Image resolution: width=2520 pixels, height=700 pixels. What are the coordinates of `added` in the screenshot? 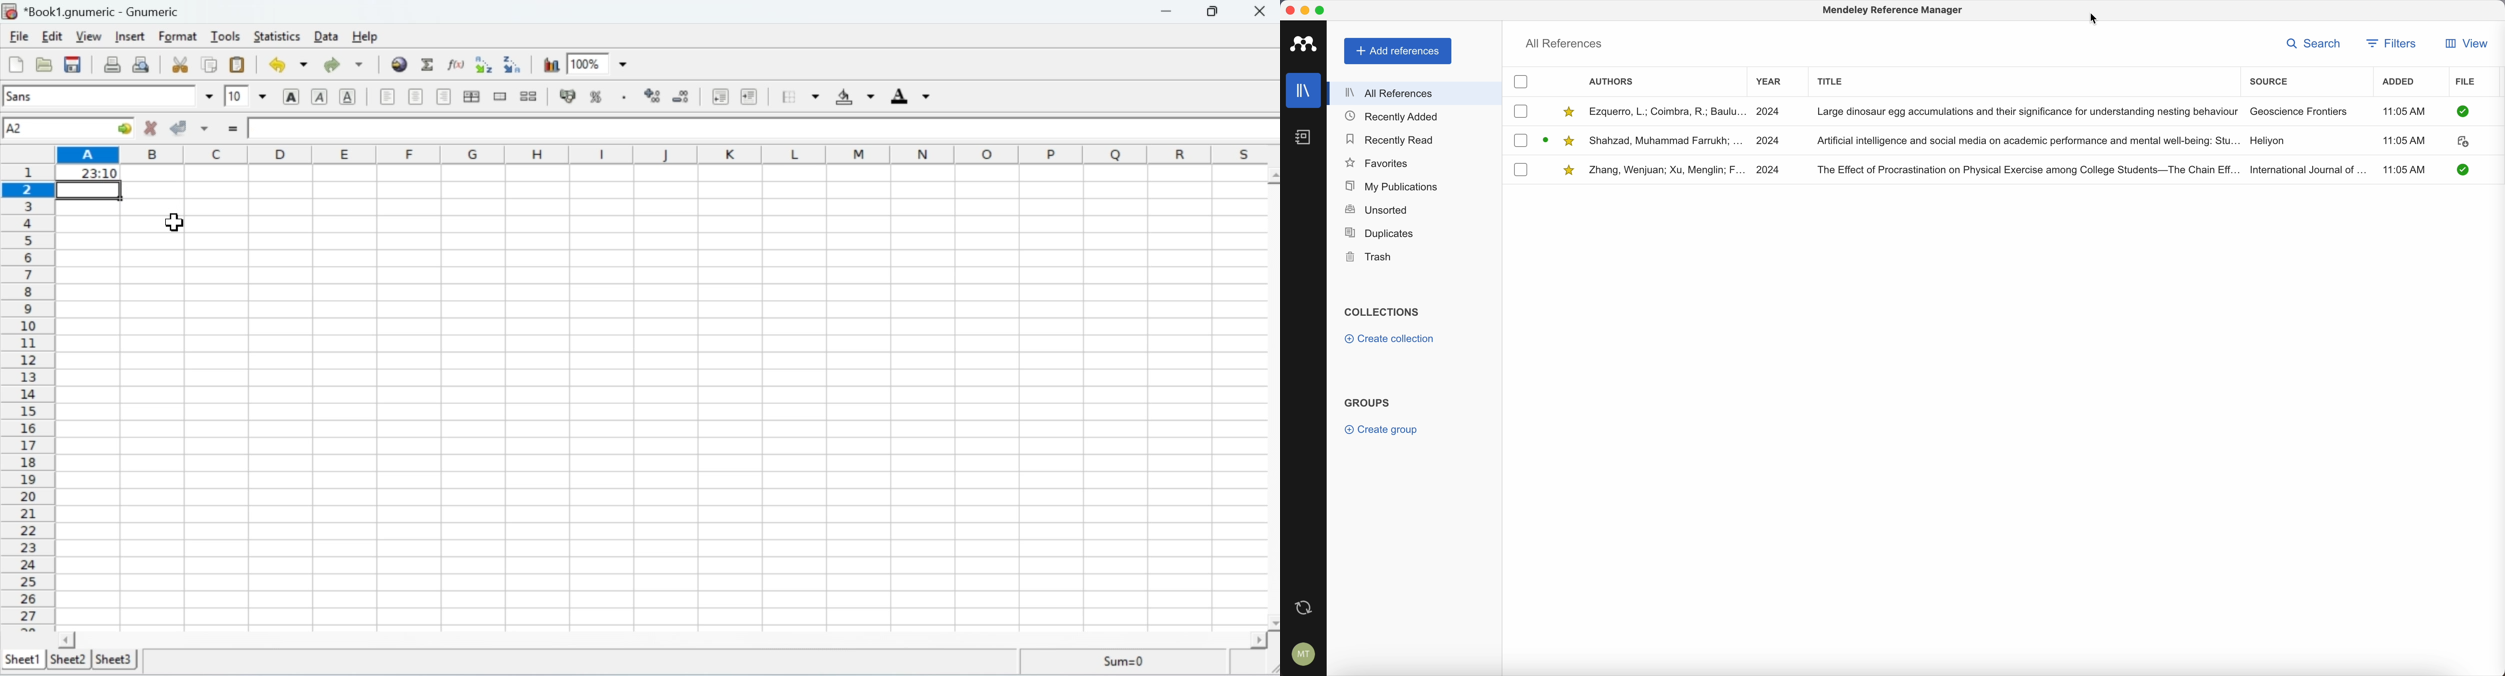 It's located at (2403, 83).